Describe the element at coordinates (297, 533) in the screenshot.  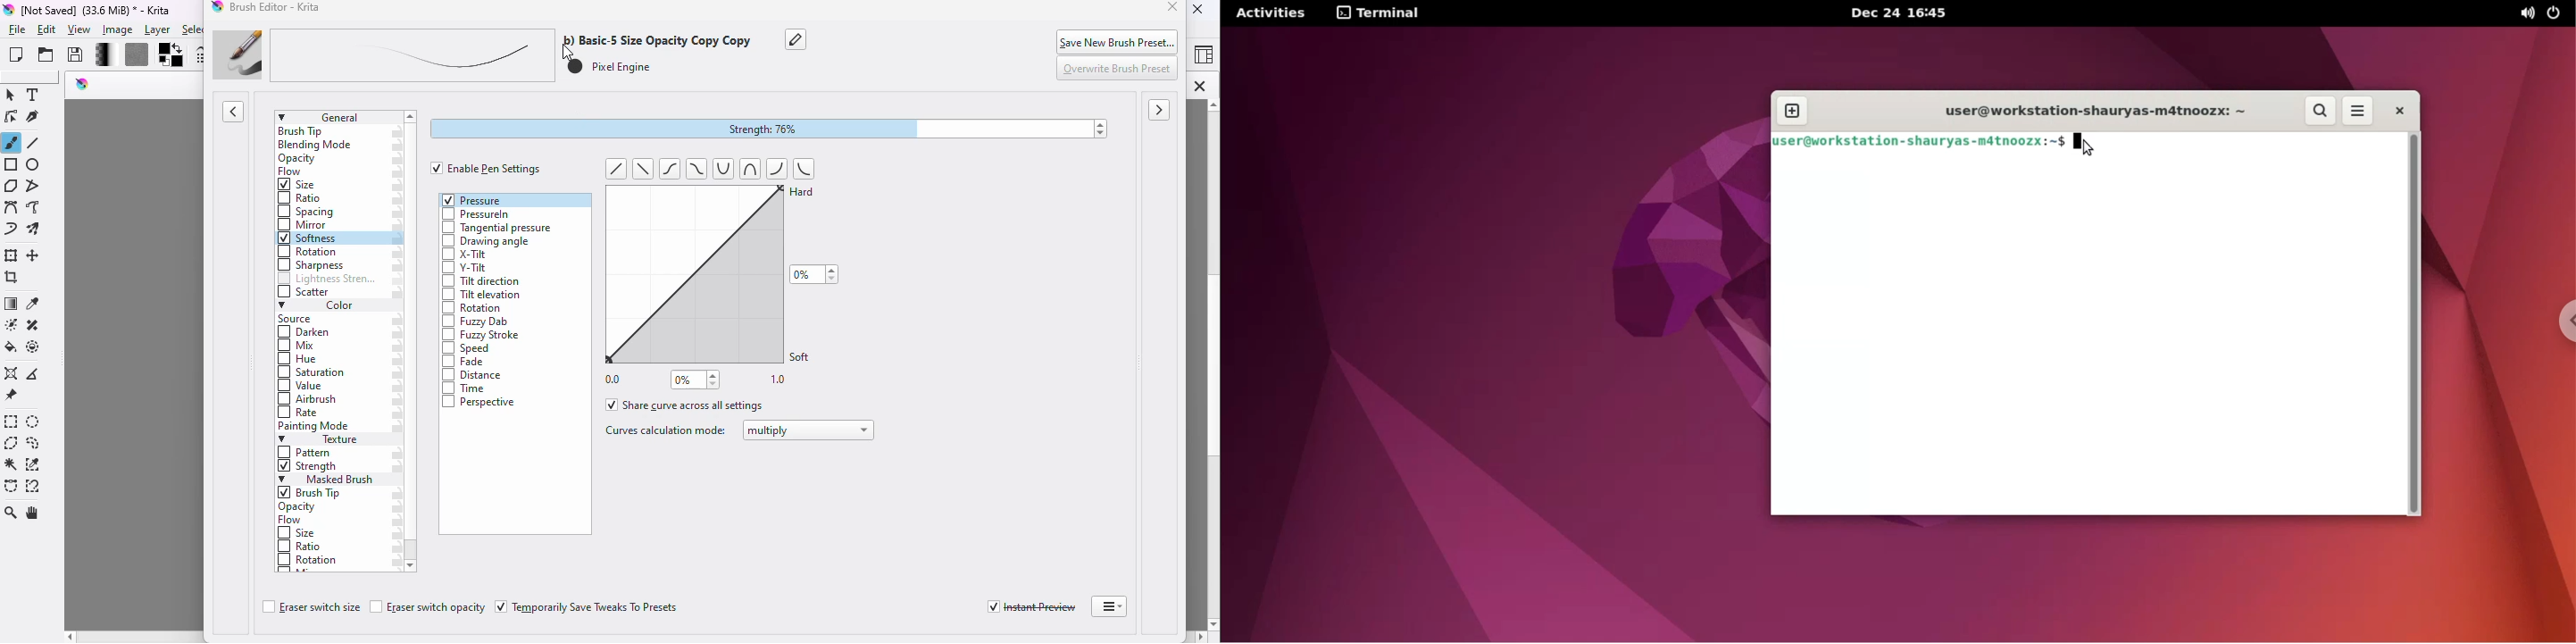
I see `size` at that location.